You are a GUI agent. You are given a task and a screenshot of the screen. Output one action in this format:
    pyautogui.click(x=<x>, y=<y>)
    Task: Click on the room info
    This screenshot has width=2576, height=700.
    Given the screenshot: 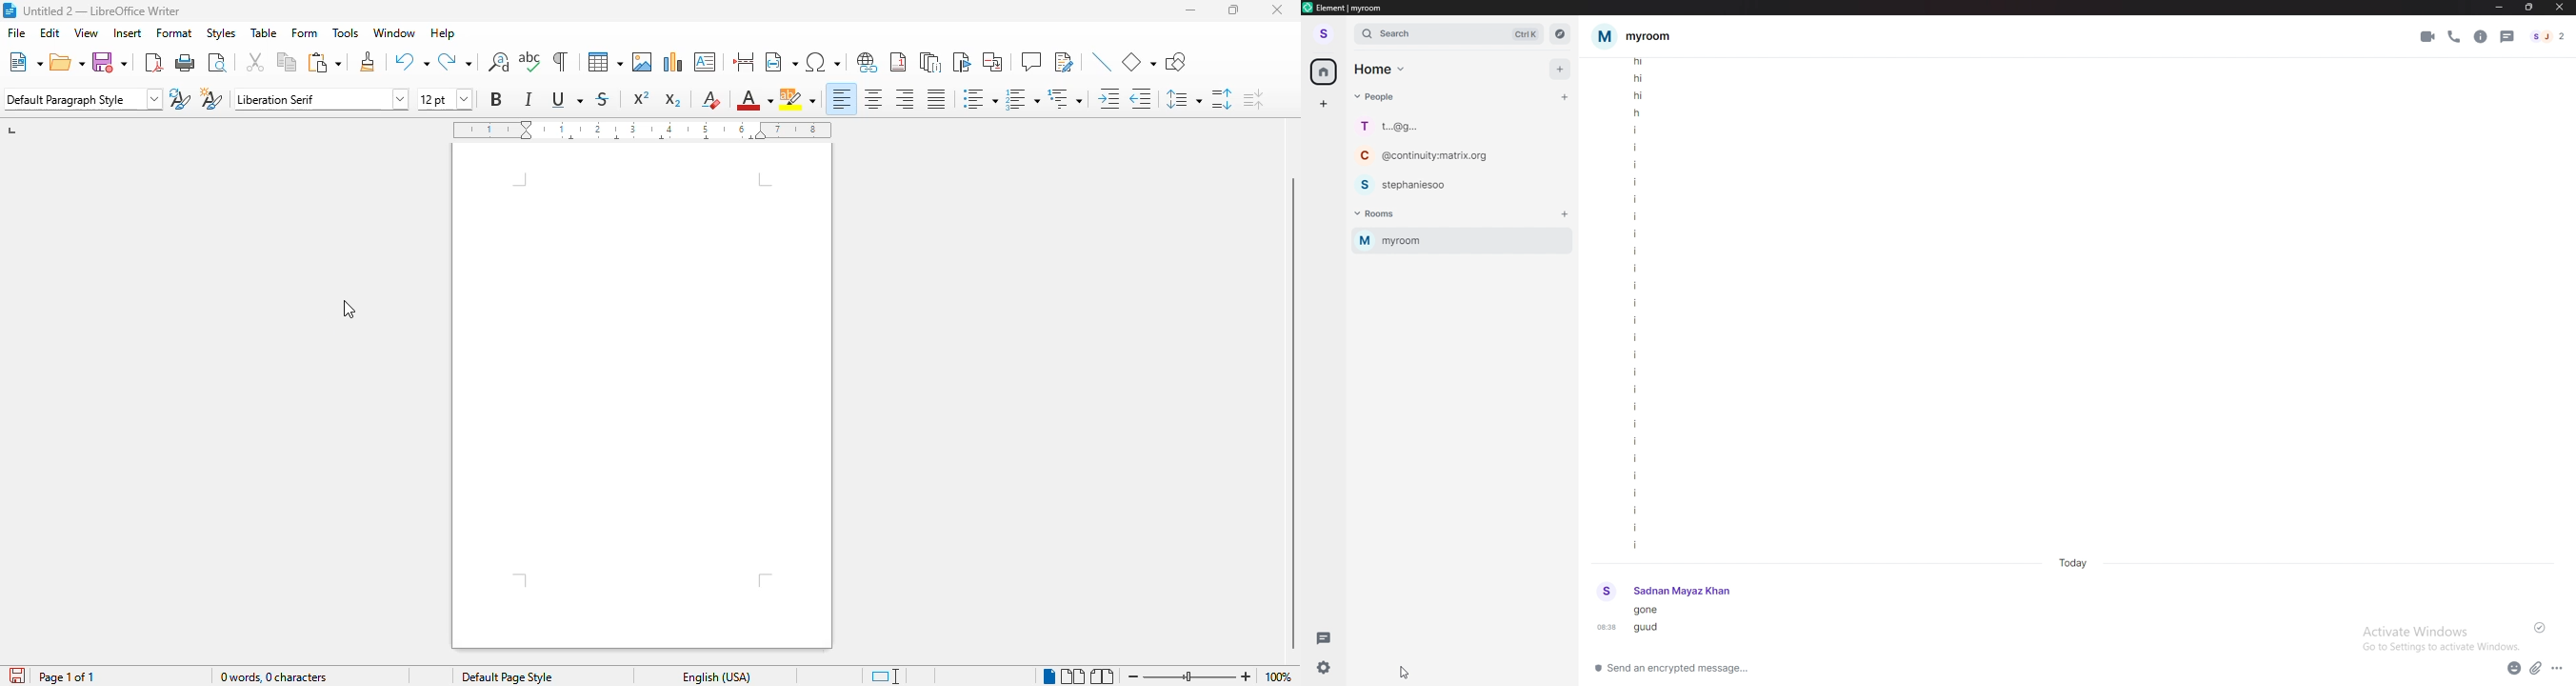 What is the action you would take?
    pyautogui.click(x=2483, y=36)
    